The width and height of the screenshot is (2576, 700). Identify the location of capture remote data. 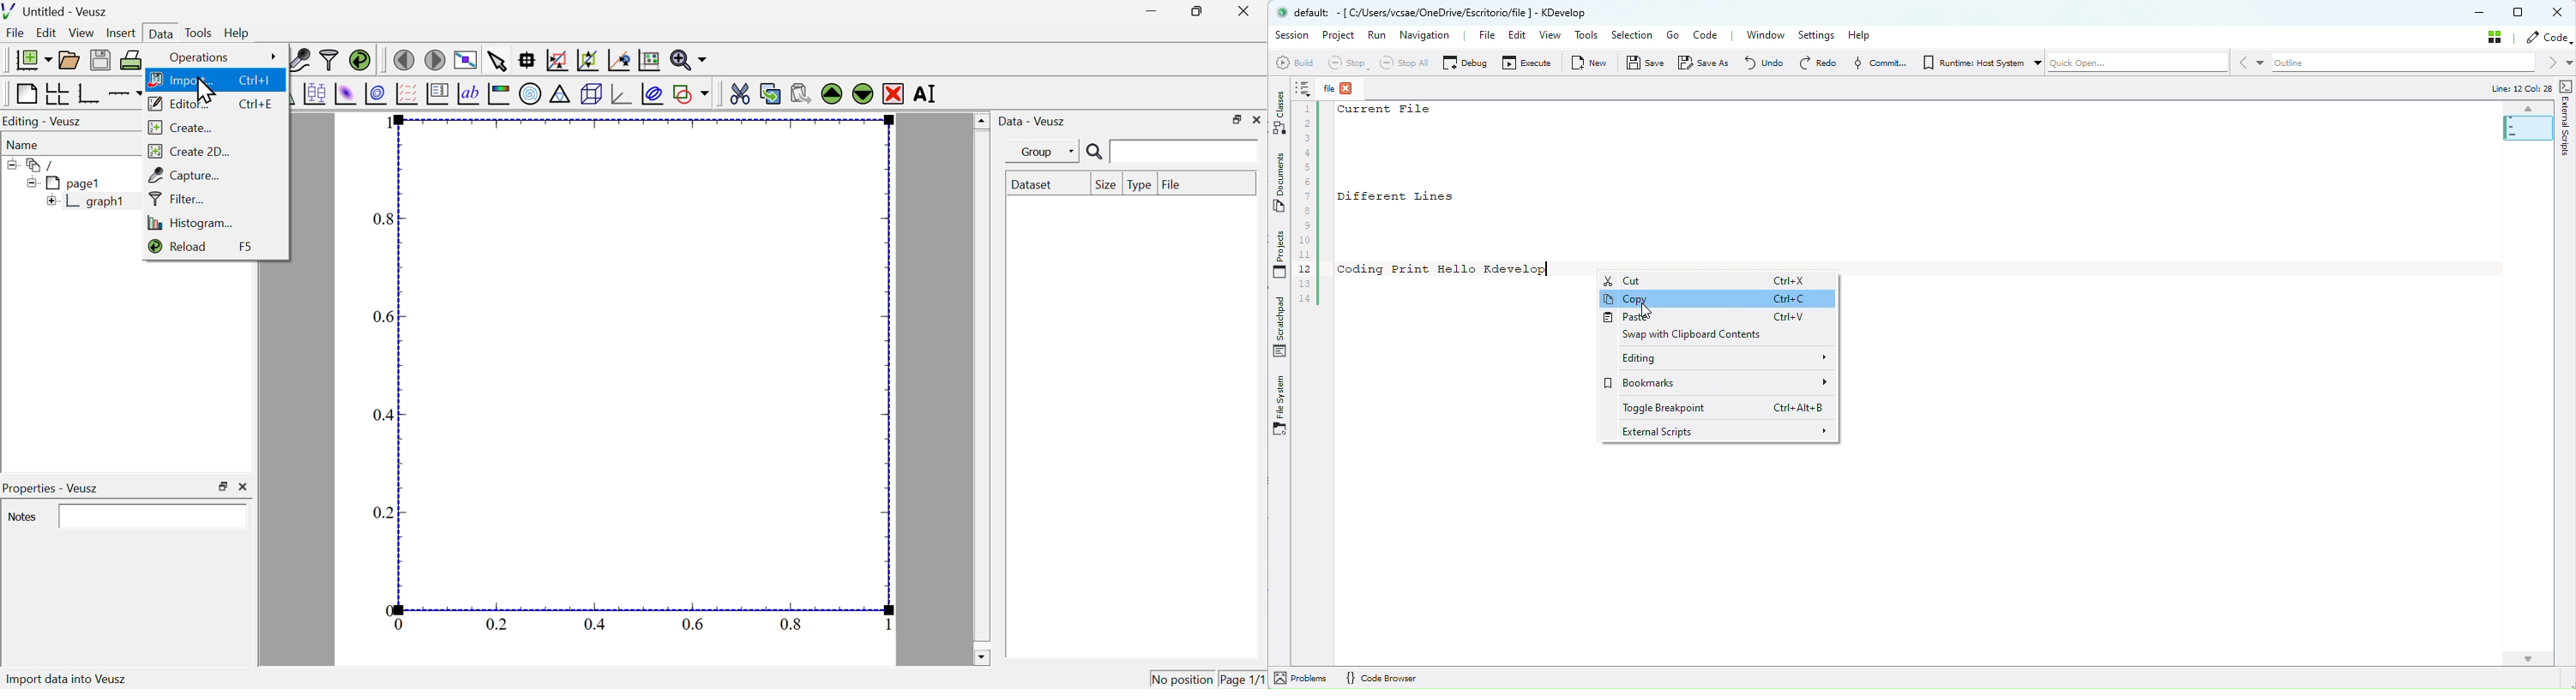
(298, 60).